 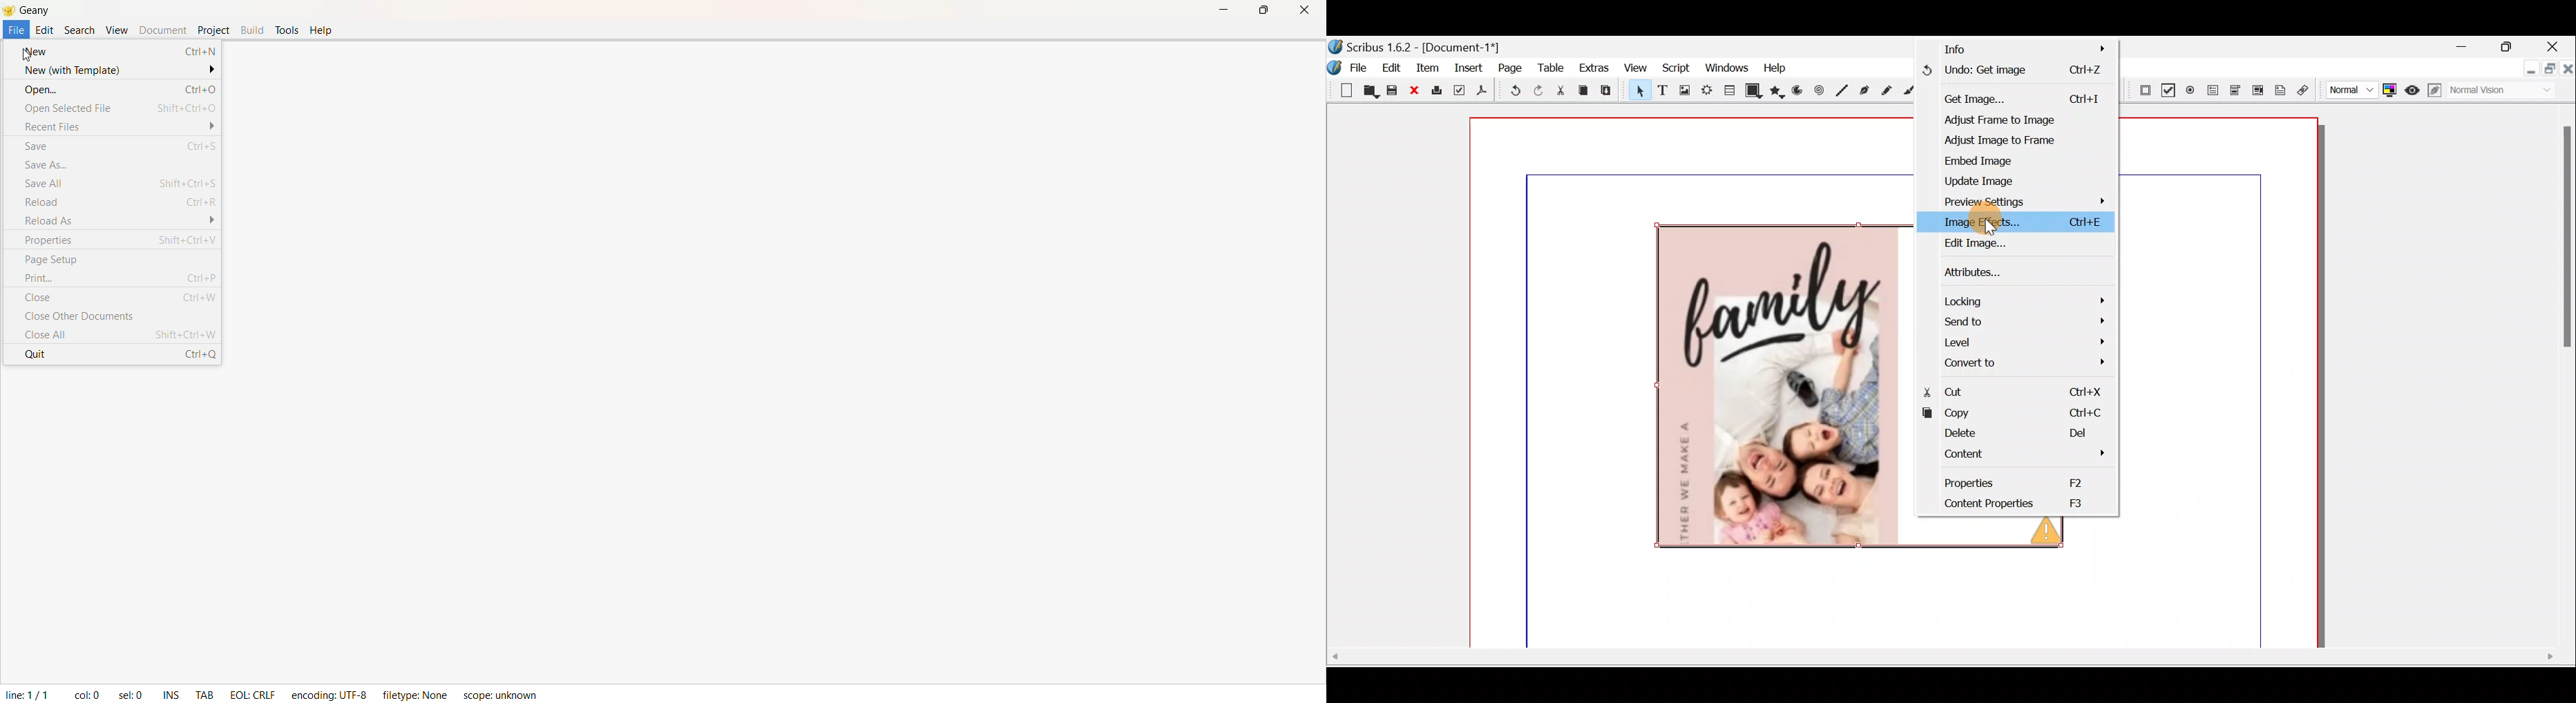 I want to click on PDF radio button, so click(x=2189, y=90).